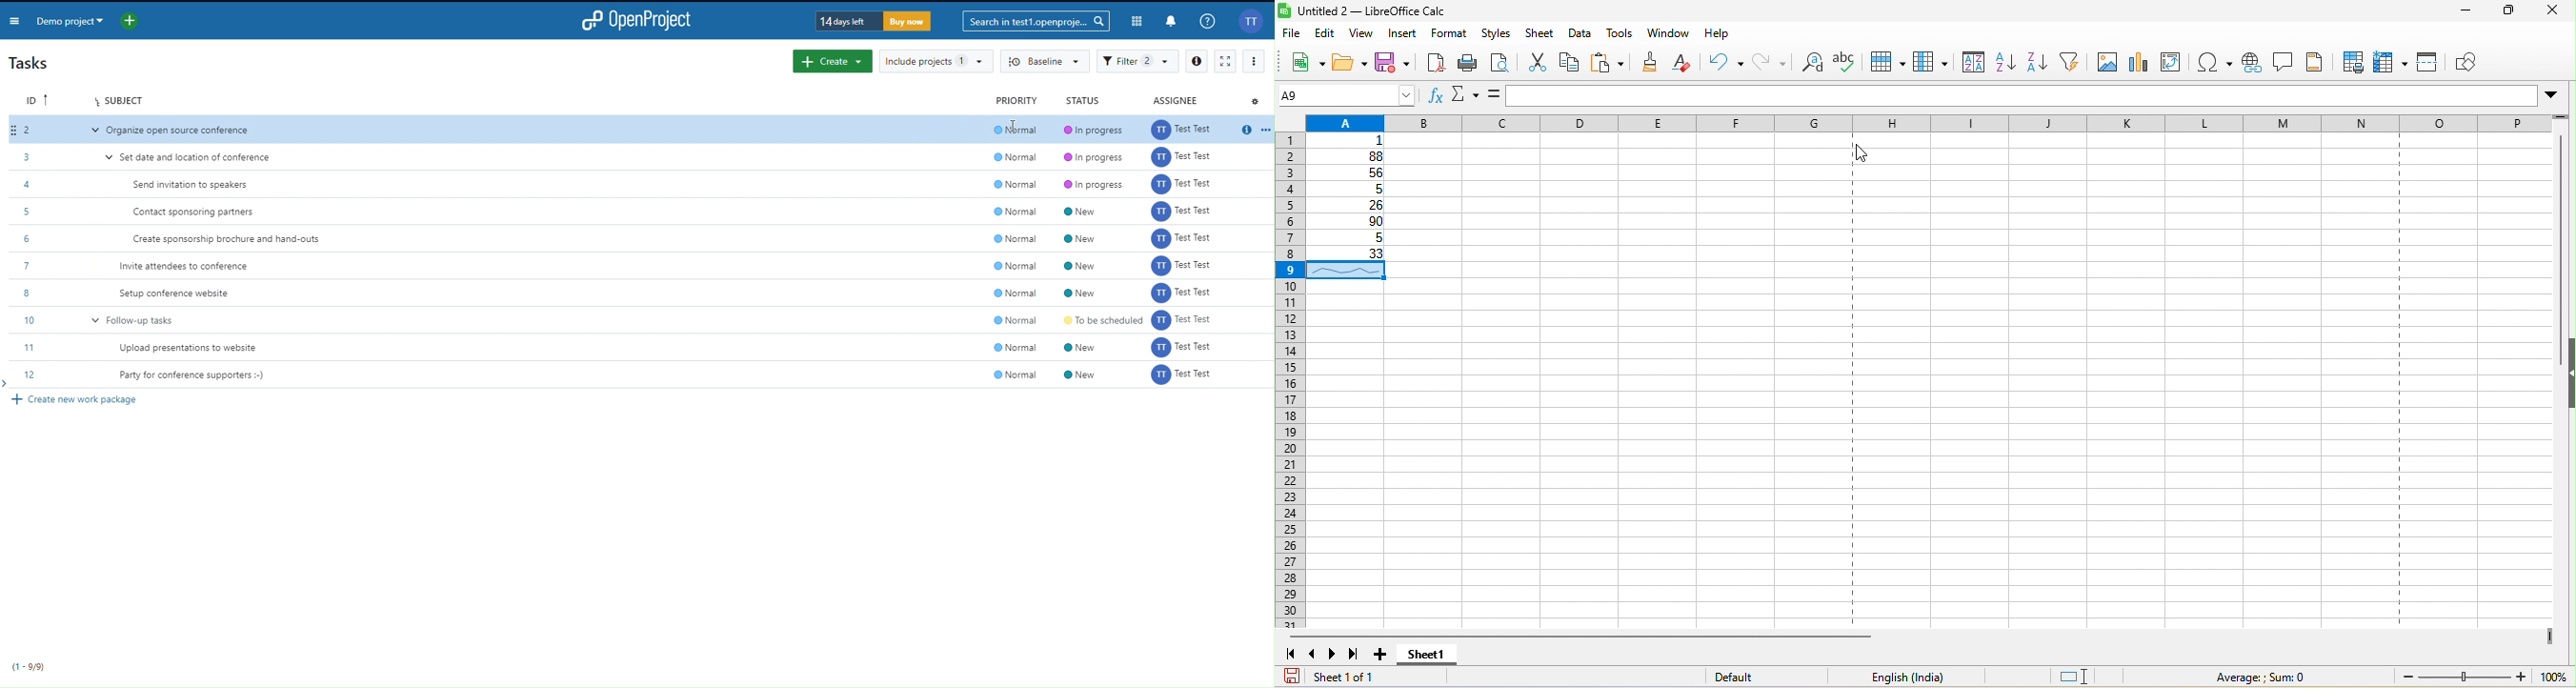  What do you see at coordinates (1466, 94) in the screenshot?
I see `select function` at bounding box center [1466, 94].